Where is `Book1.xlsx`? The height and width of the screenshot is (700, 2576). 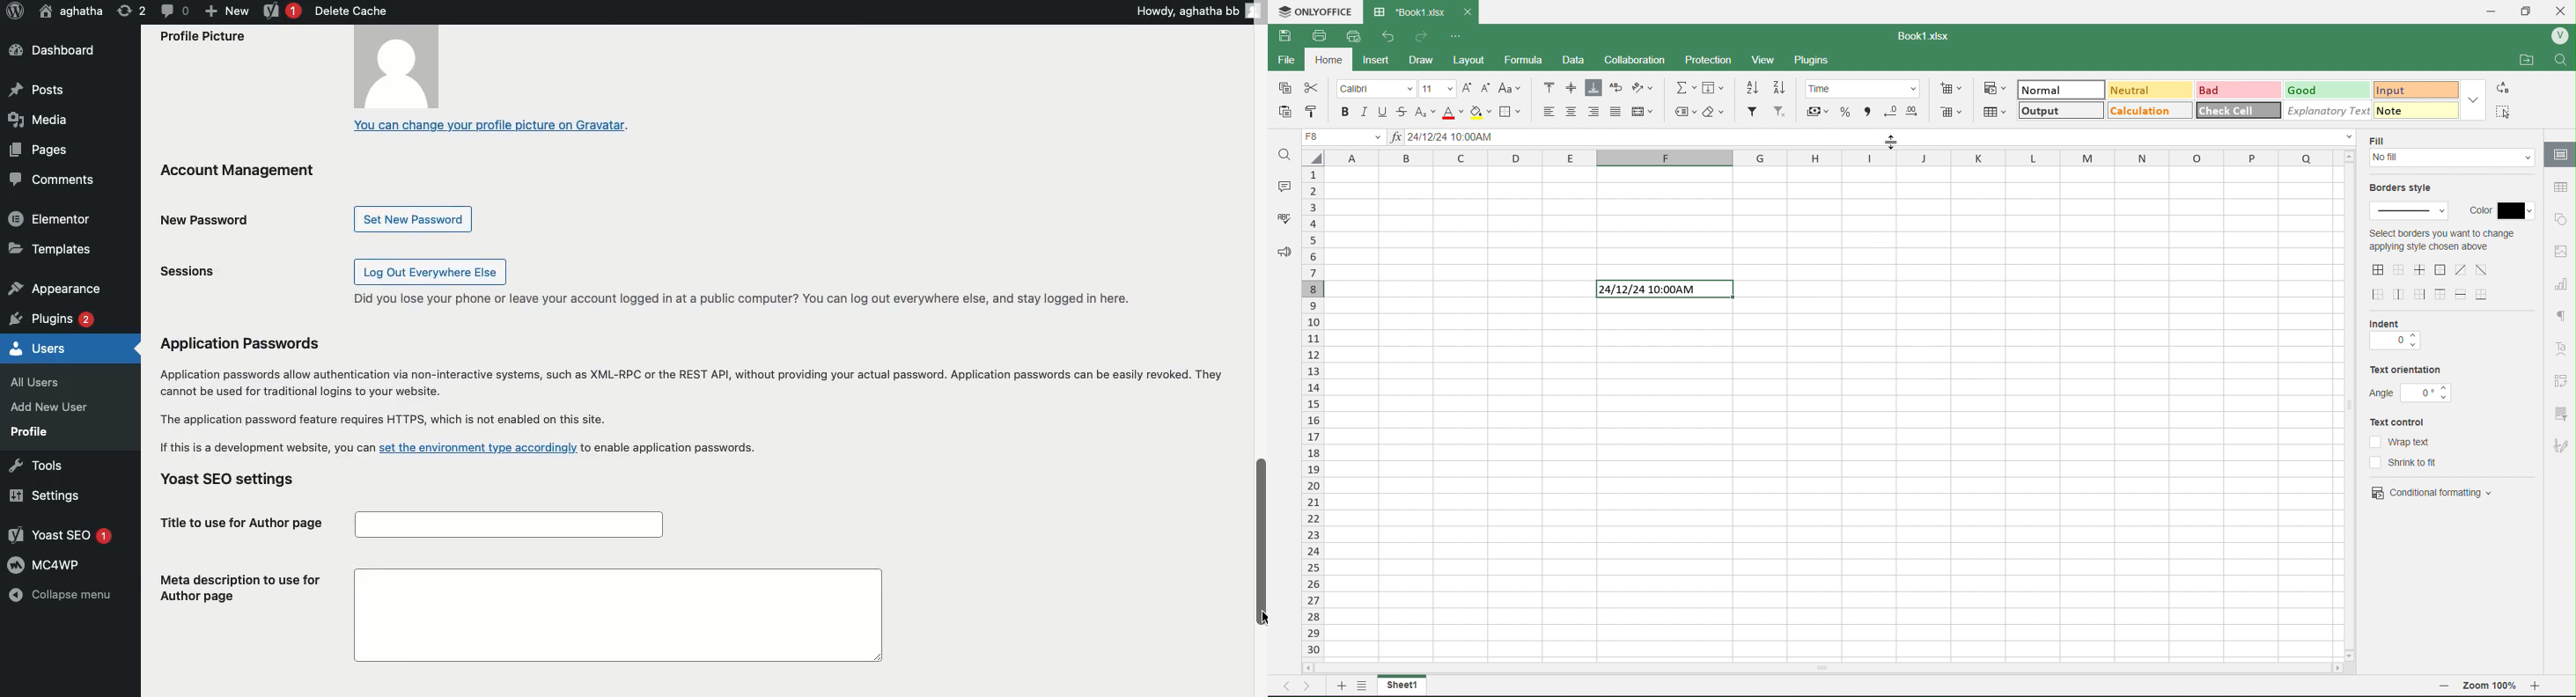
Book1.xlsx is located at coordinates (1928, 34).